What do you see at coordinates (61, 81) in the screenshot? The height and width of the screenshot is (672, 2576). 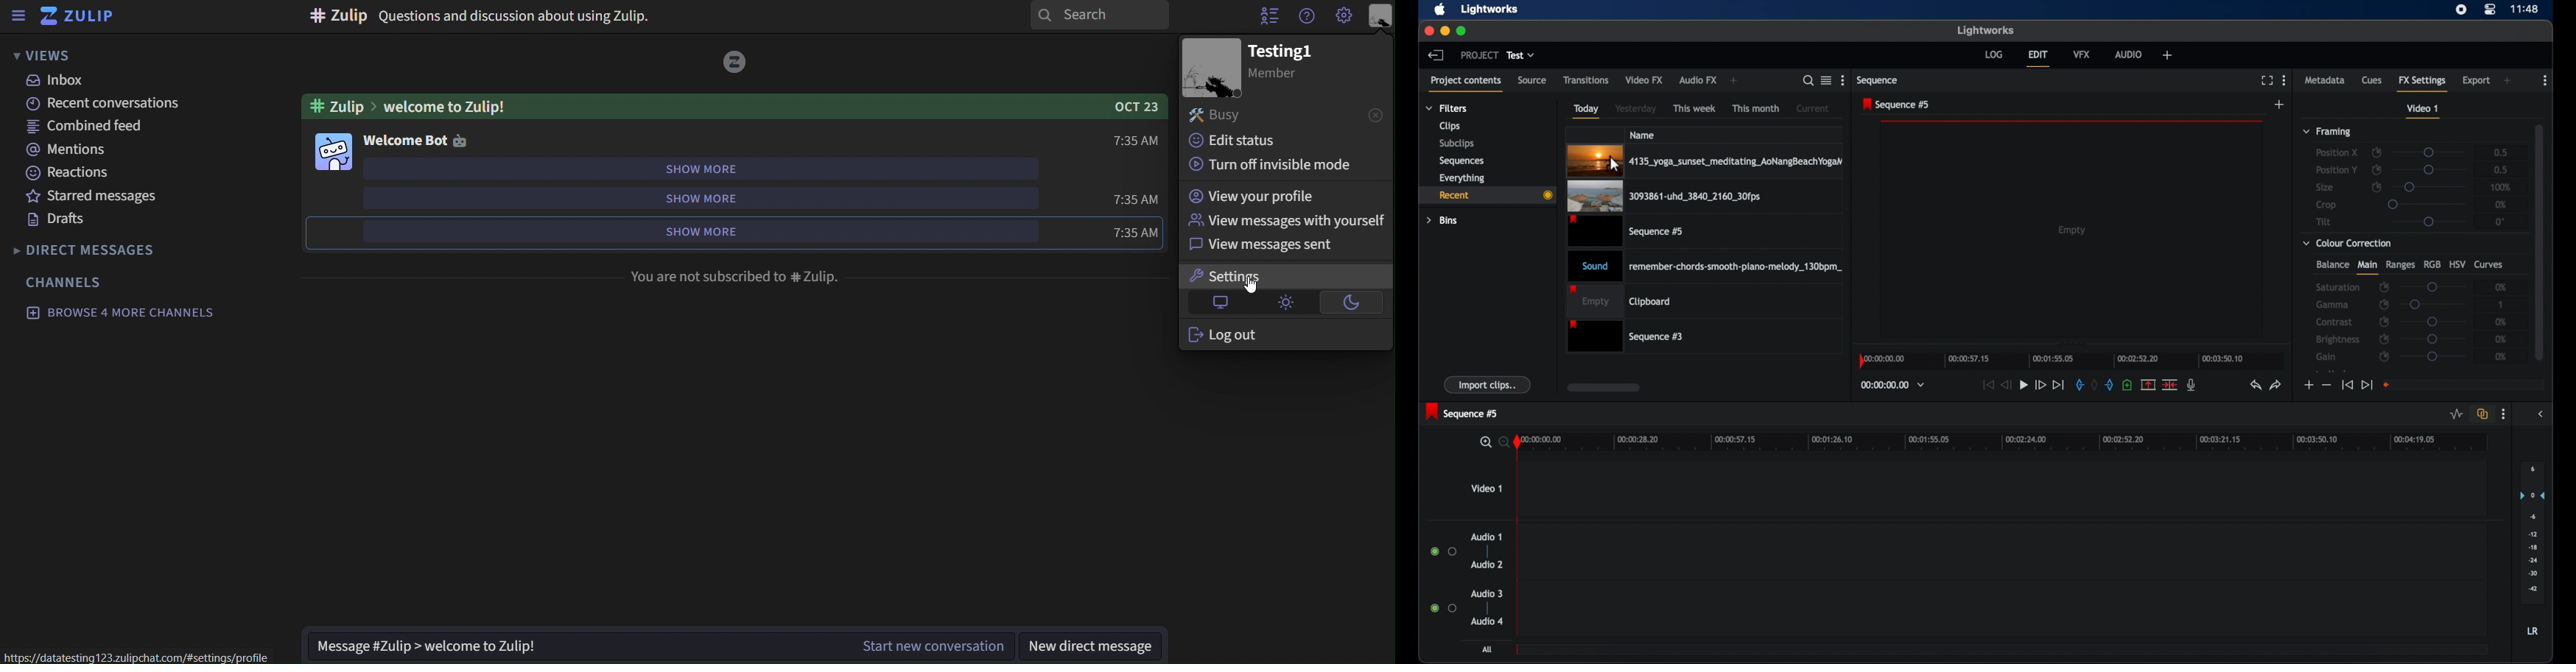 I see `inbox` at bounding box center [61, 81].